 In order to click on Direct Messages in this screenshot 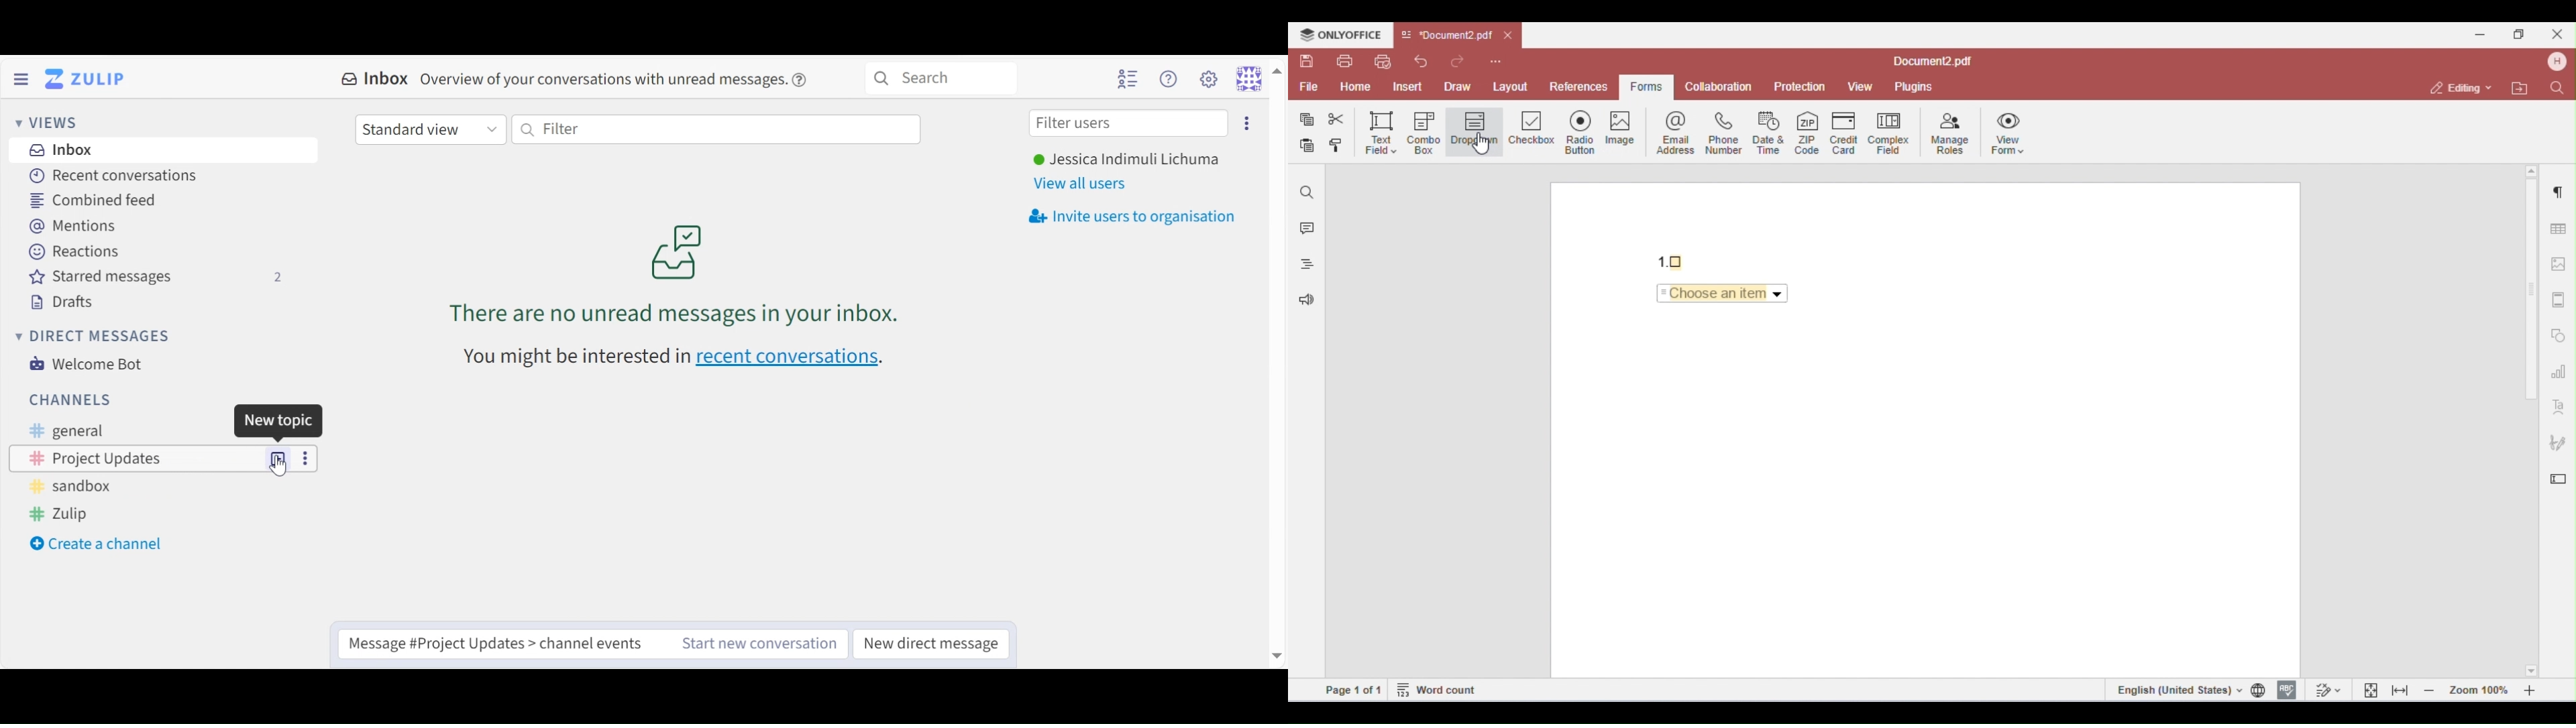, I will do `click(95, 337)`.